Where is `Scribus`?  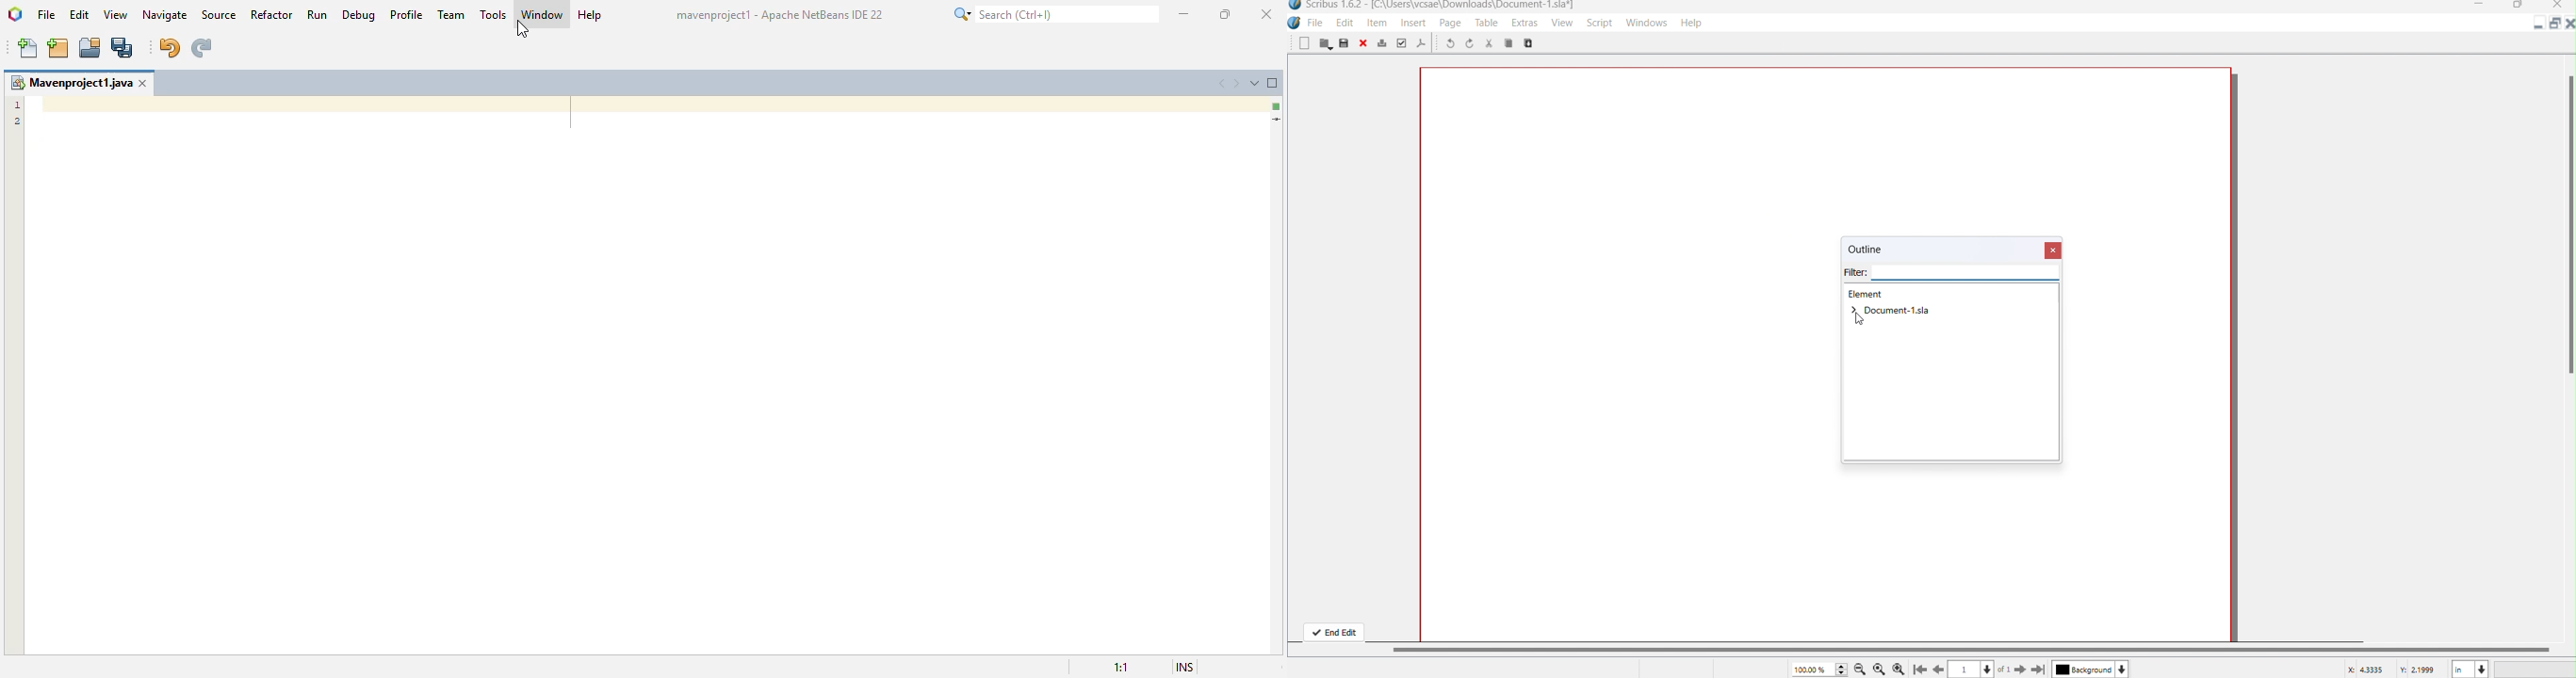 Scribus is located at coordinates (1295, 25).